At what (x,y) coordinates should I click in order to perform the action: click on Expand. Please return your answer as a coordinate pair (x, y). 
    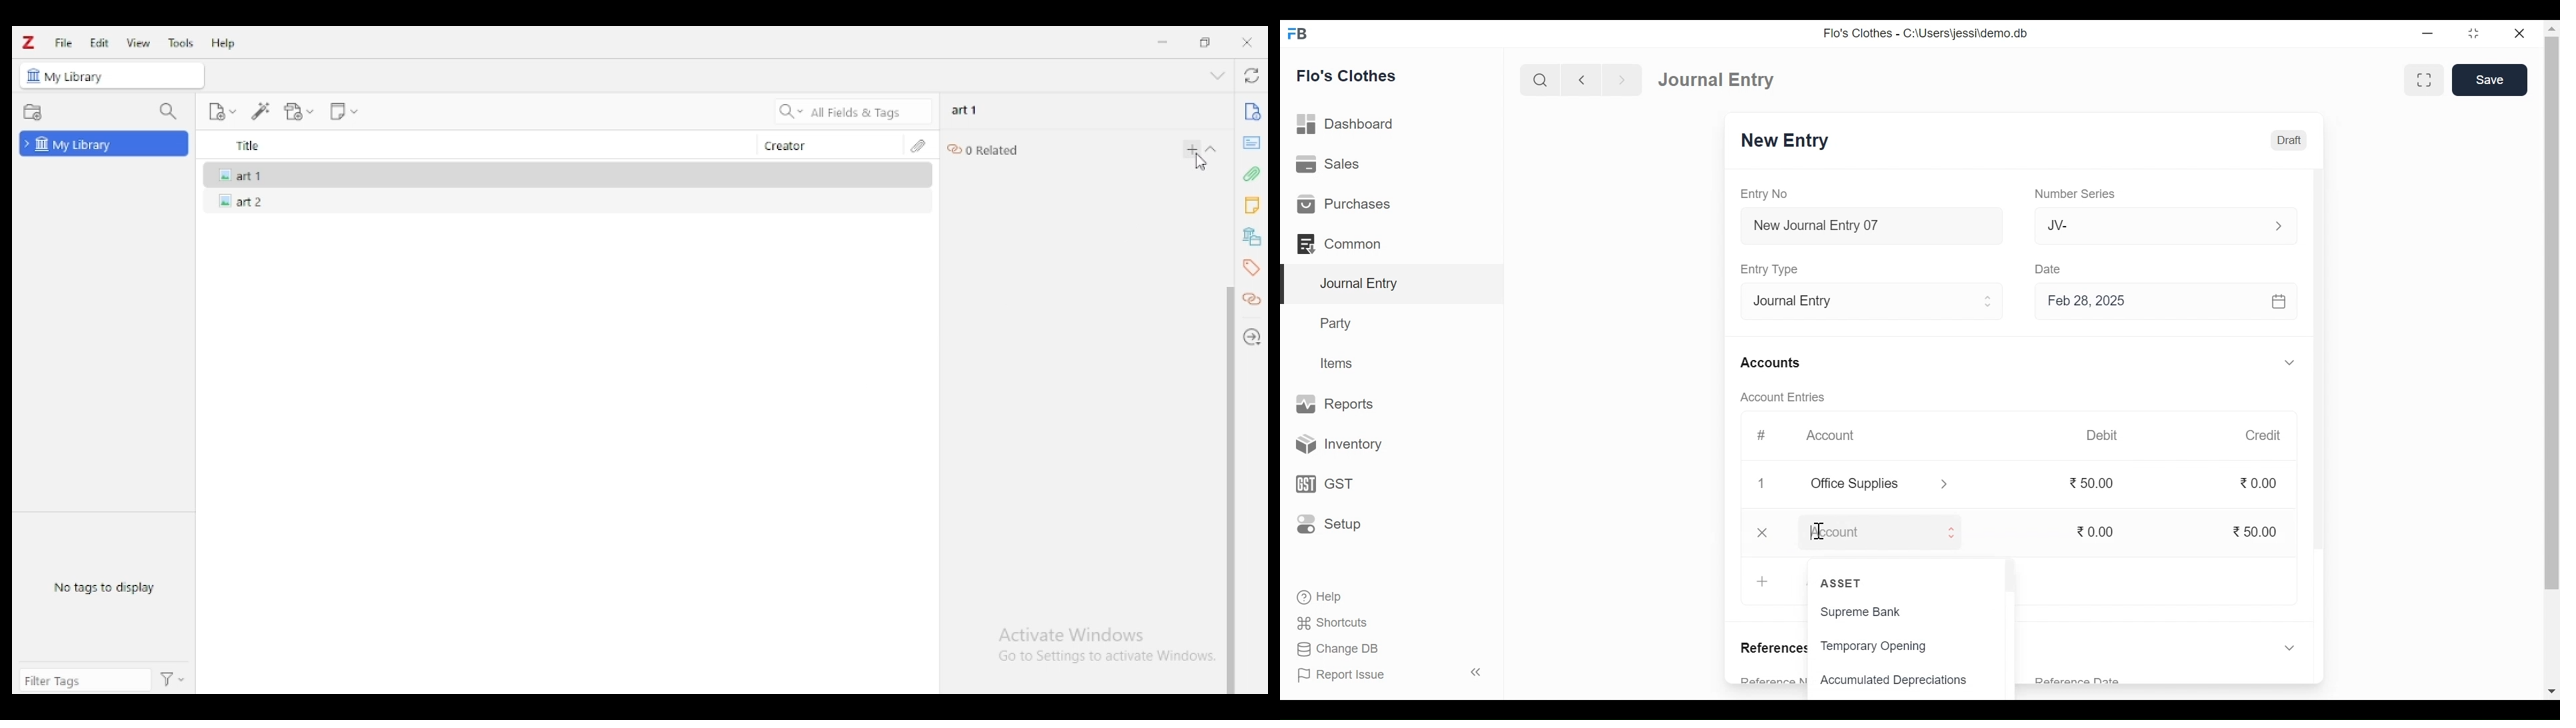
    Looking at the image, I should click on (2285, 226).